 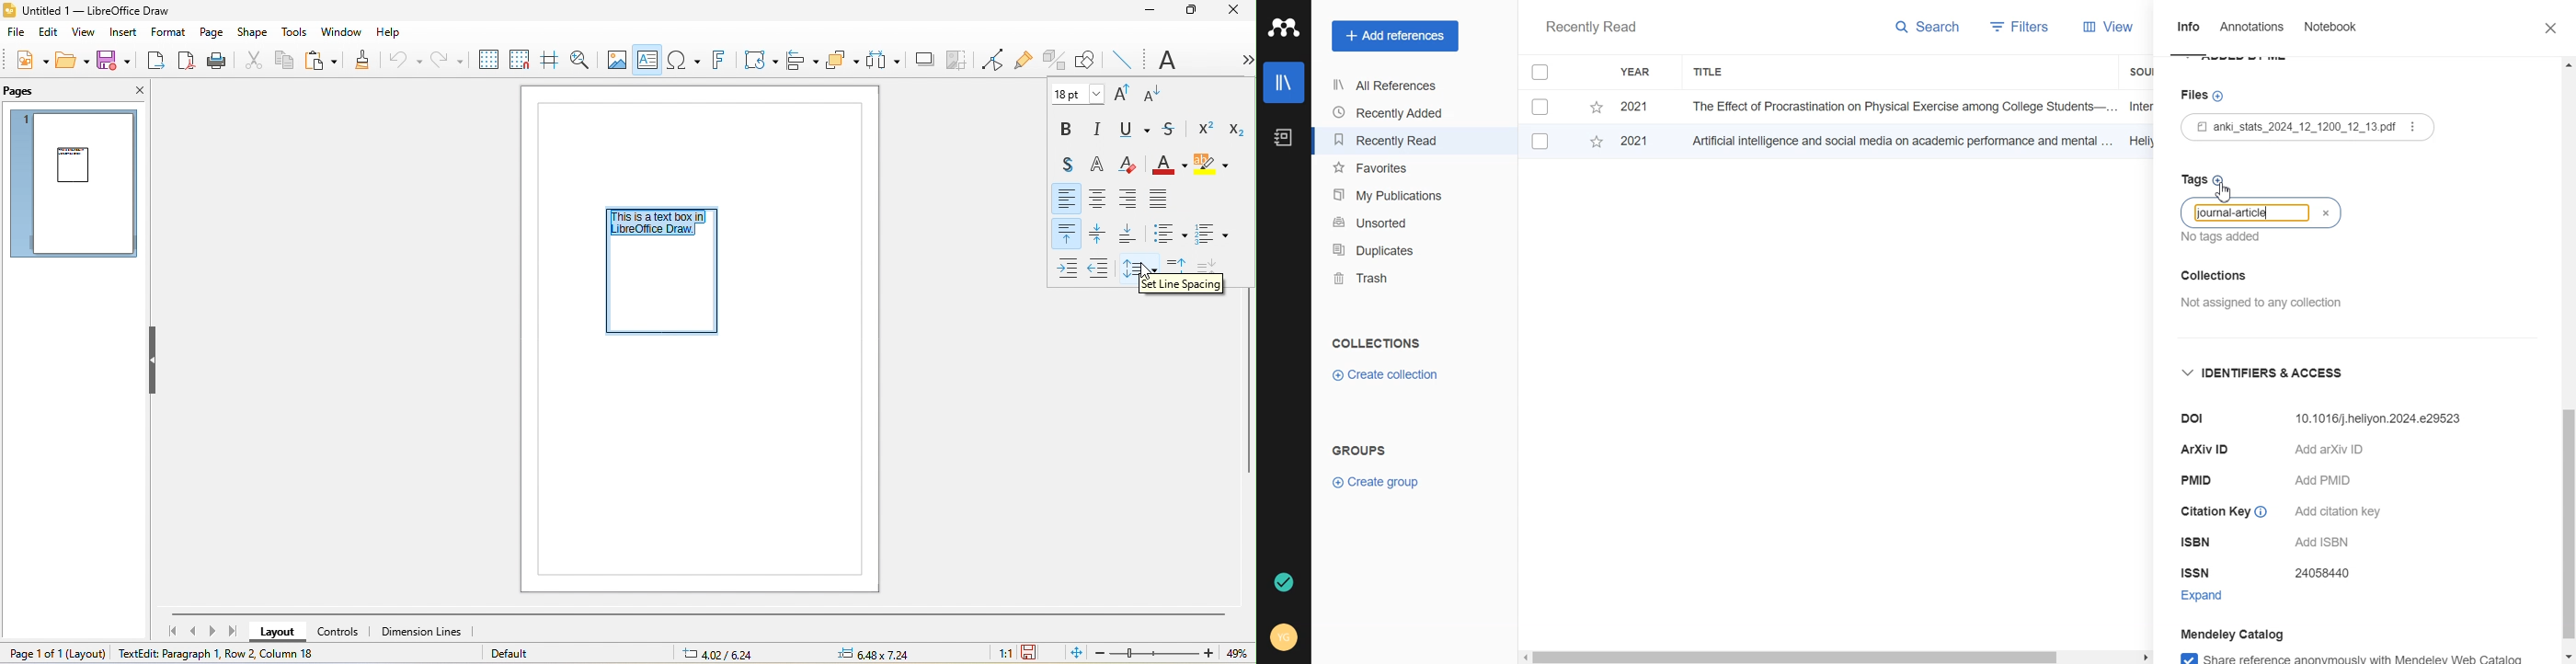 I want to click on crop image, so click(x=955, y=59).